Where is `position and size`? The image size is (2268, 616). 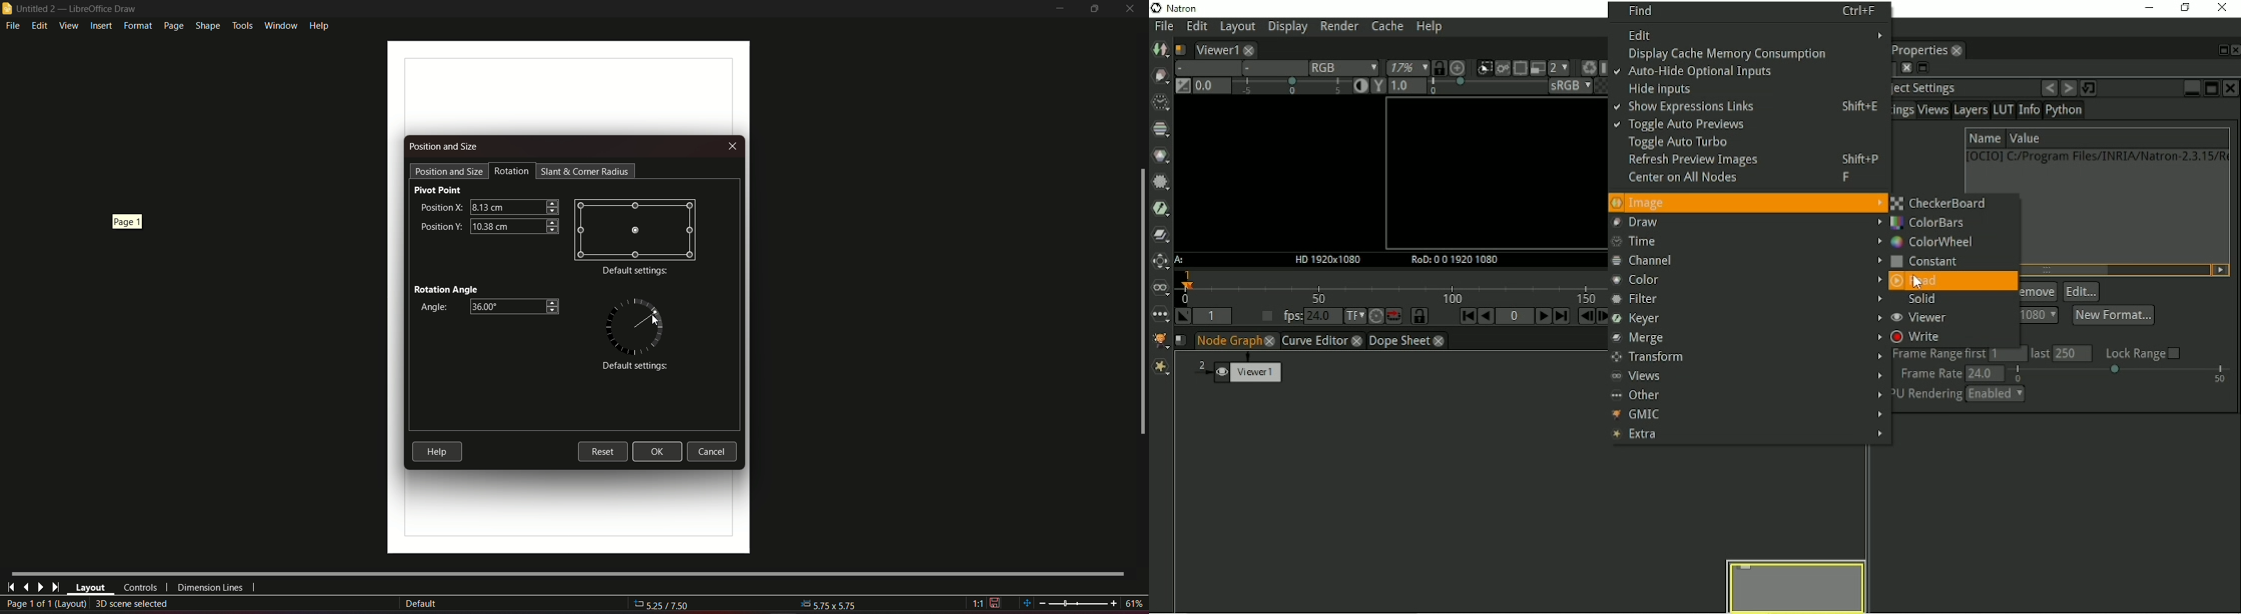 position and size is located at coordinates (449, 171).